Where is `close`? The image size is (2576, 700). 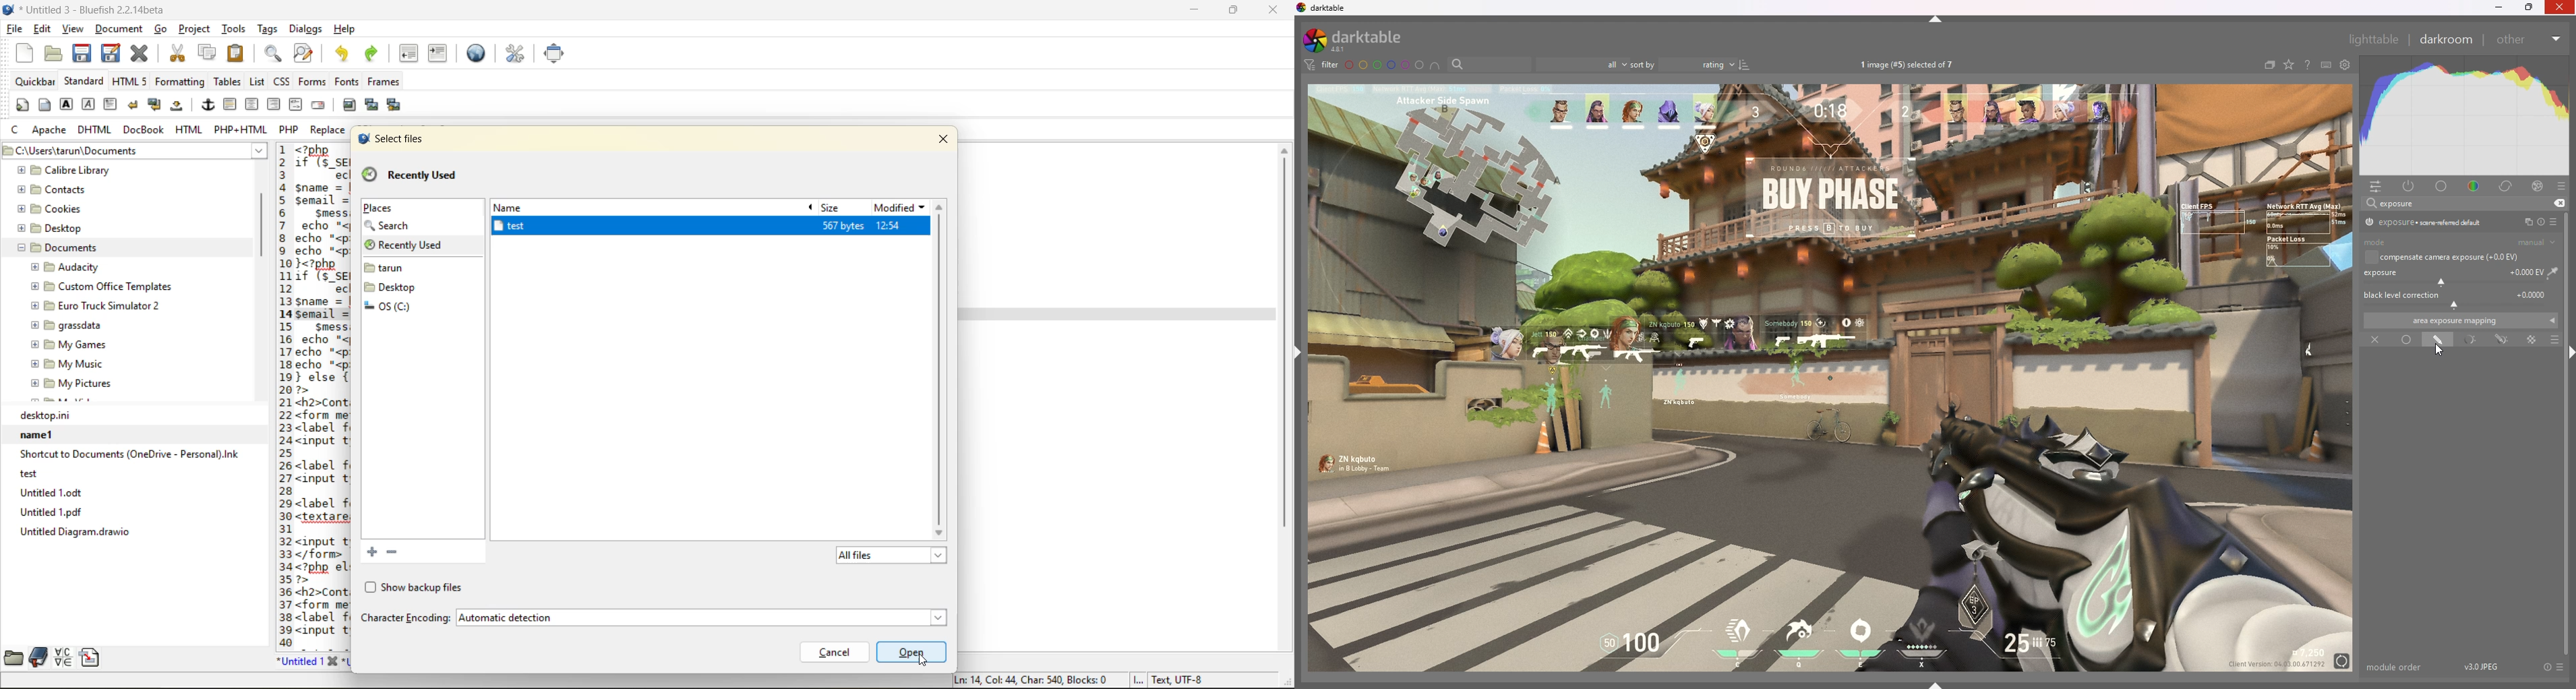
close is located at coordinates (1277, 11).